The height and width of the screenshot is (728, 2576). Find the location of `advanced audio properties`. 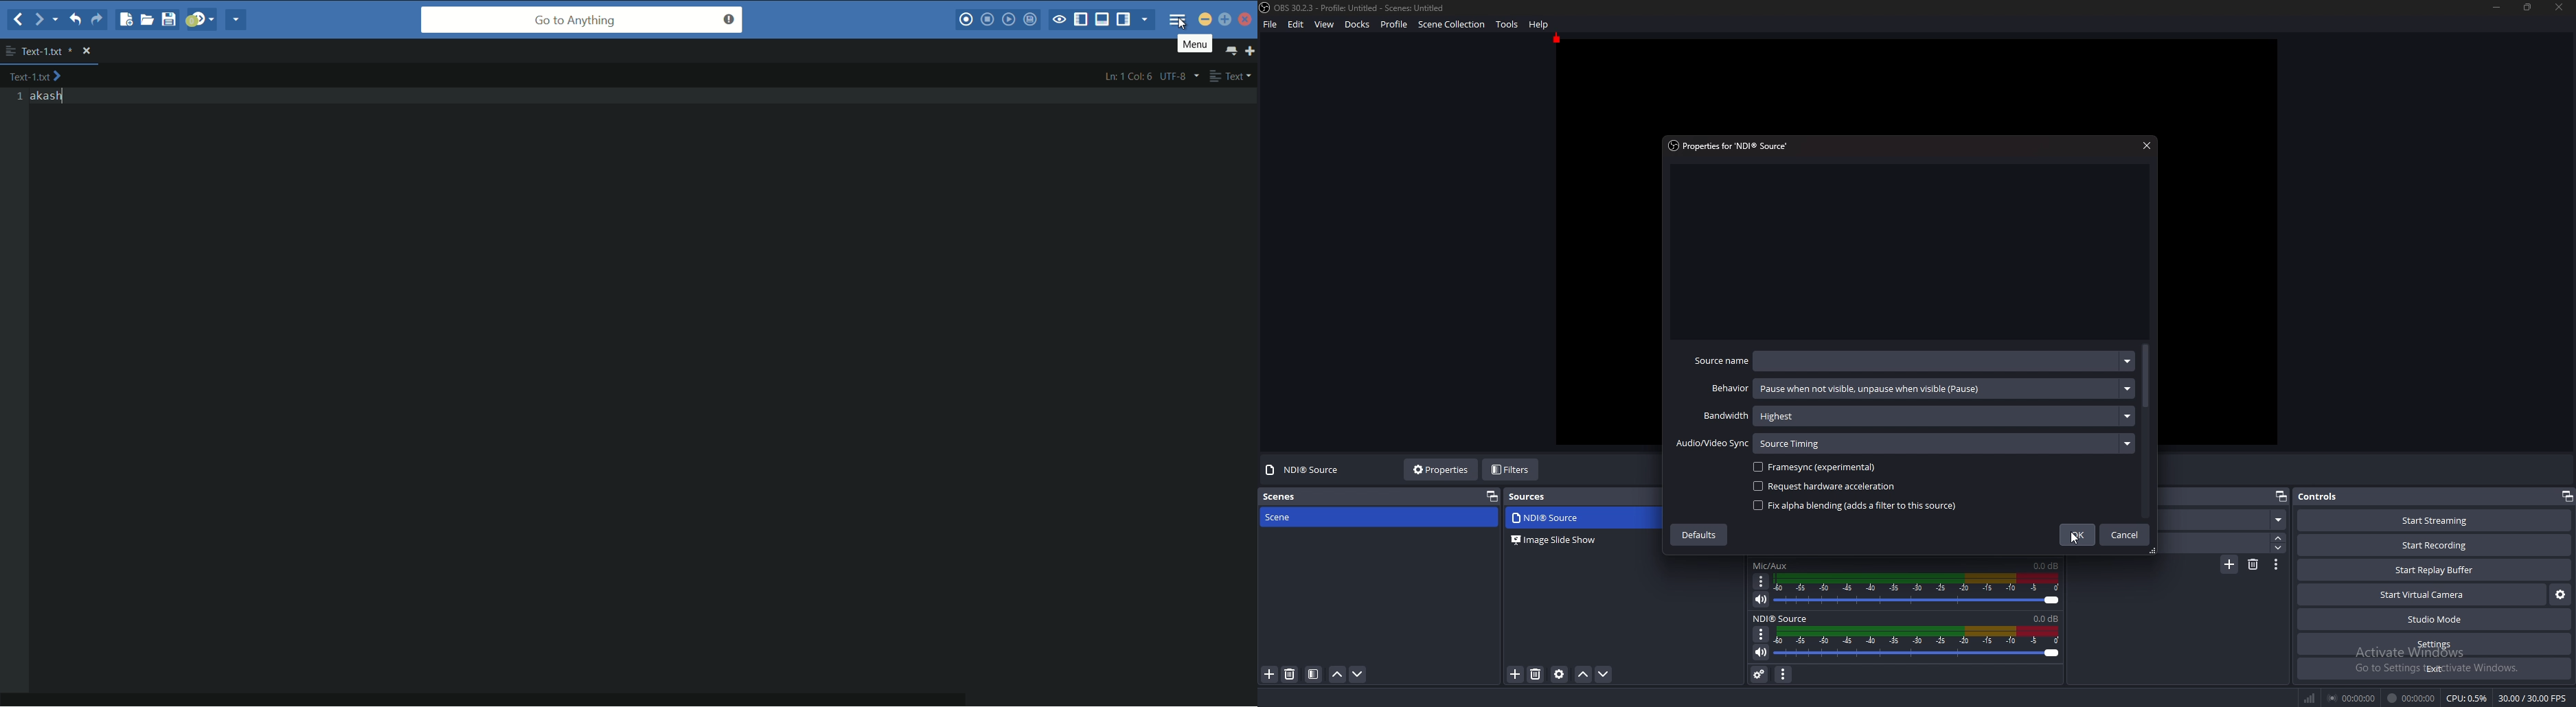

advanced audio properties is located at coordinates (1760, 674).